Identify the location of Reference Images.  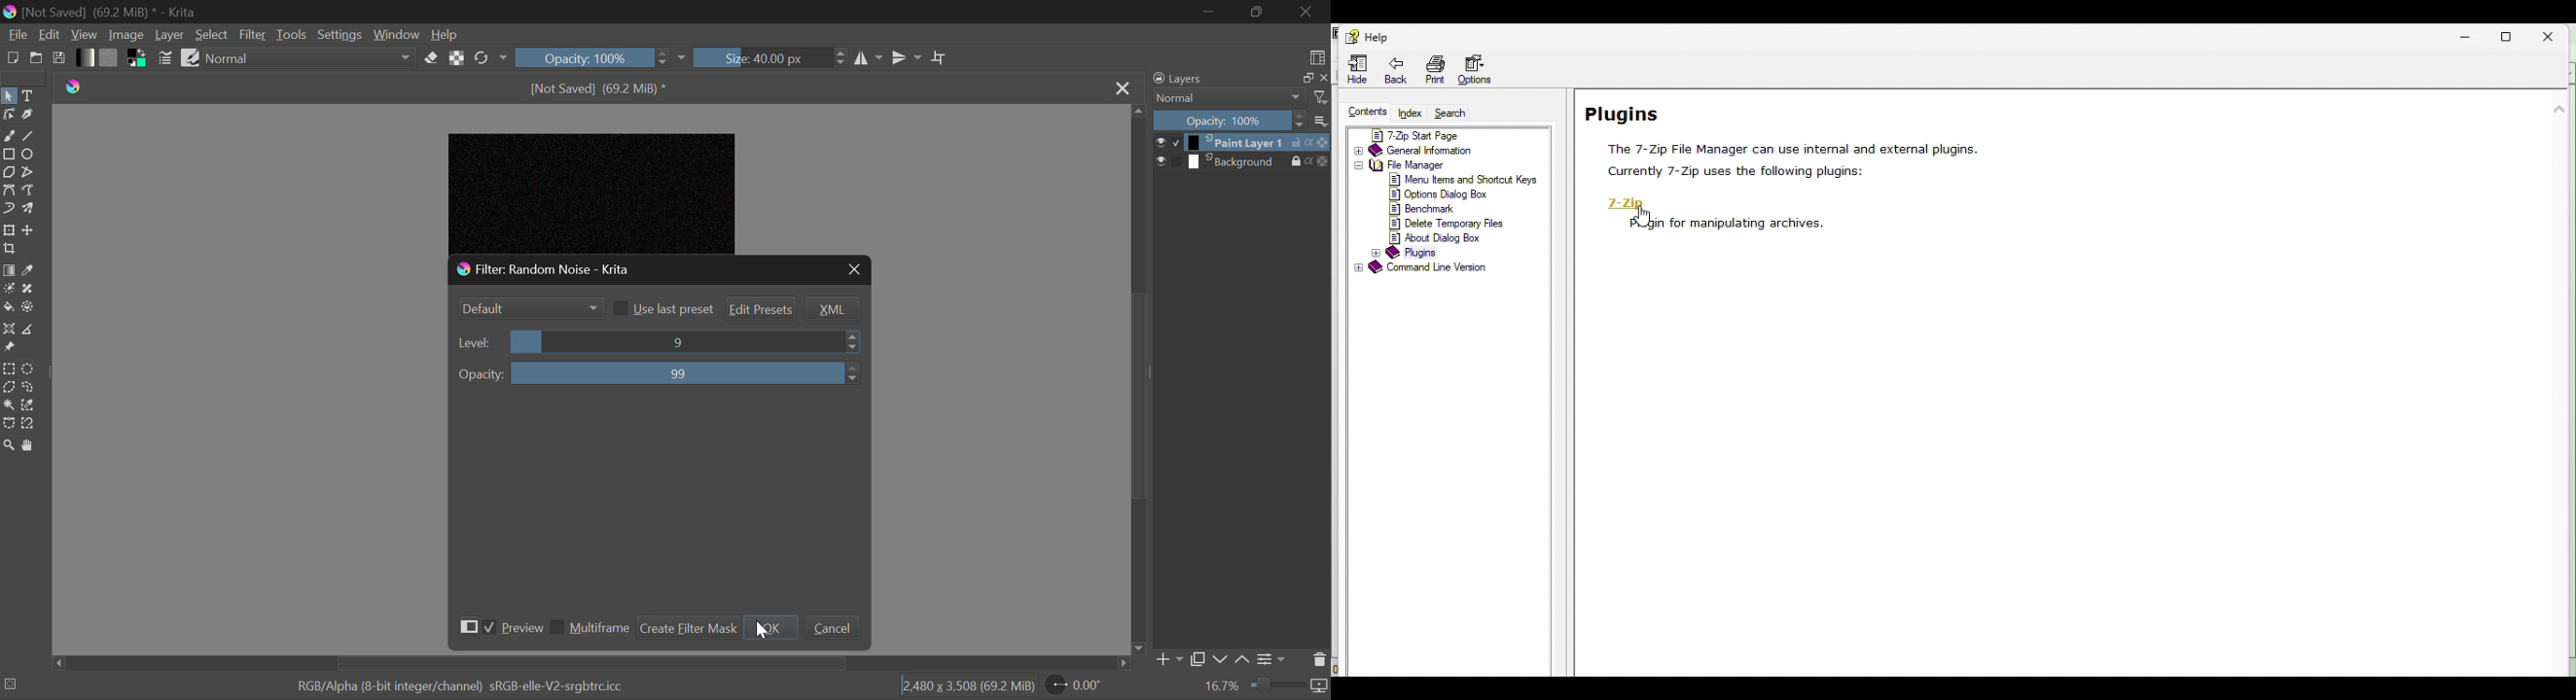
(8, 349).